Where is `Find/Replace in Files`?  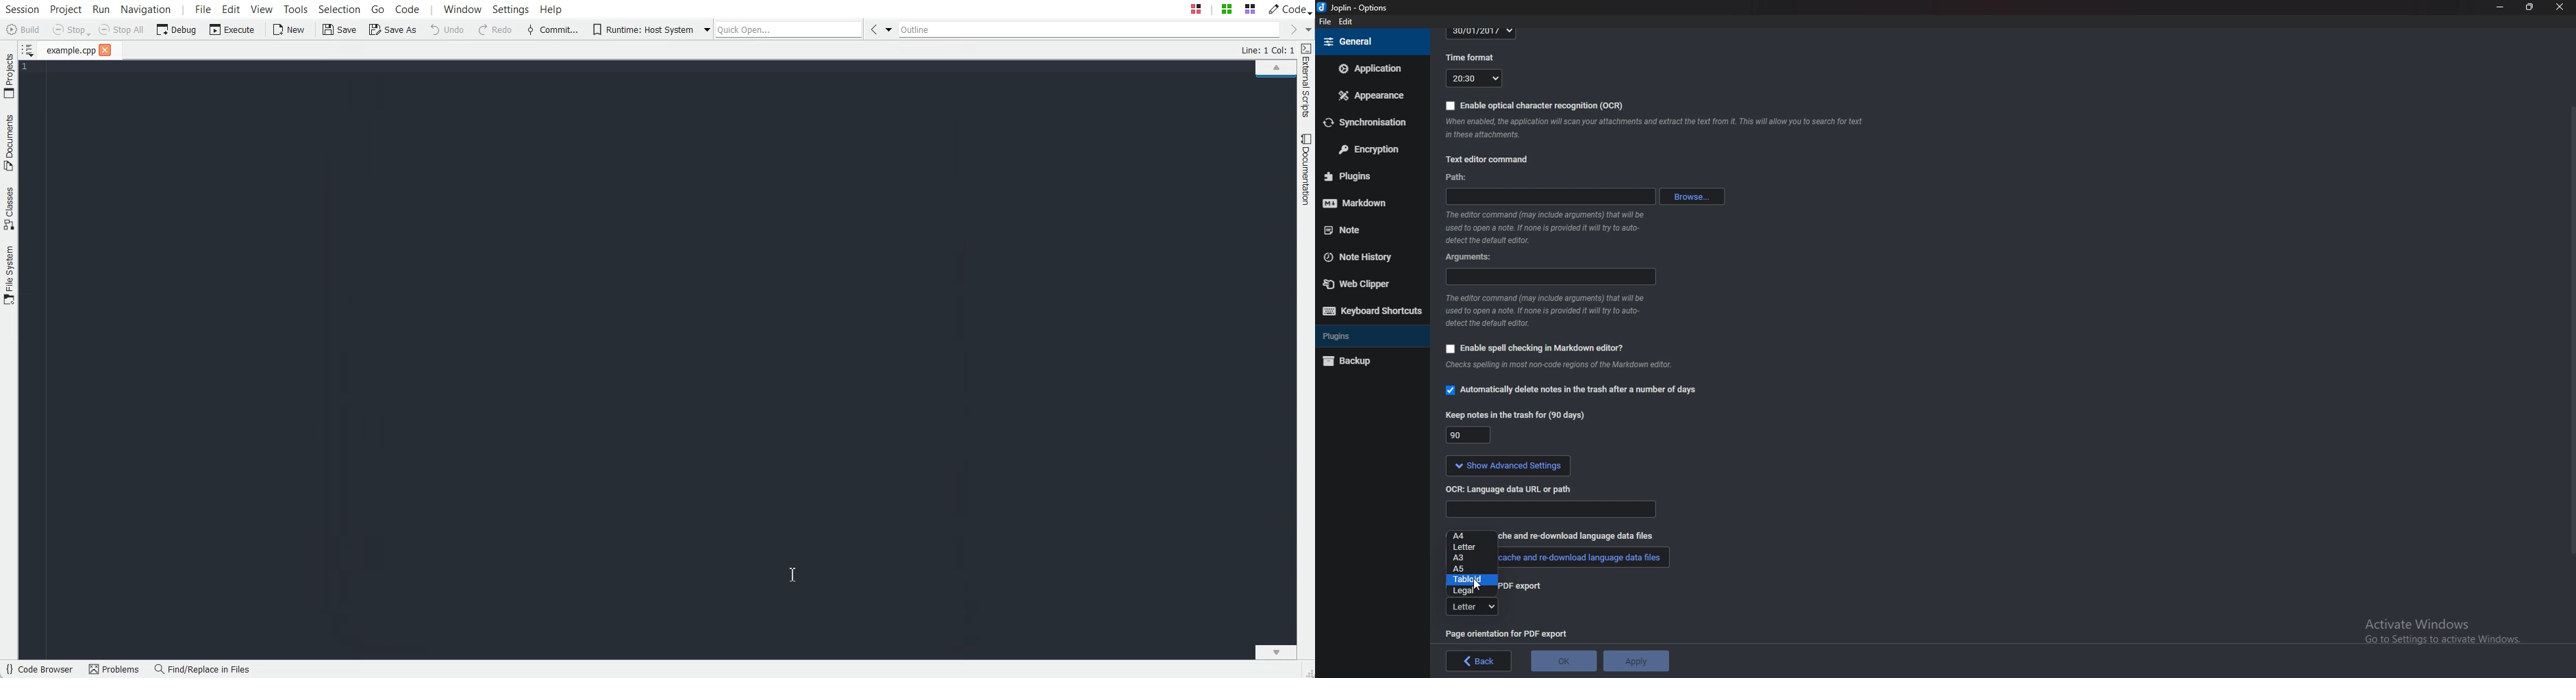 Find/Replace in Files is located at coordinates (203, 669).